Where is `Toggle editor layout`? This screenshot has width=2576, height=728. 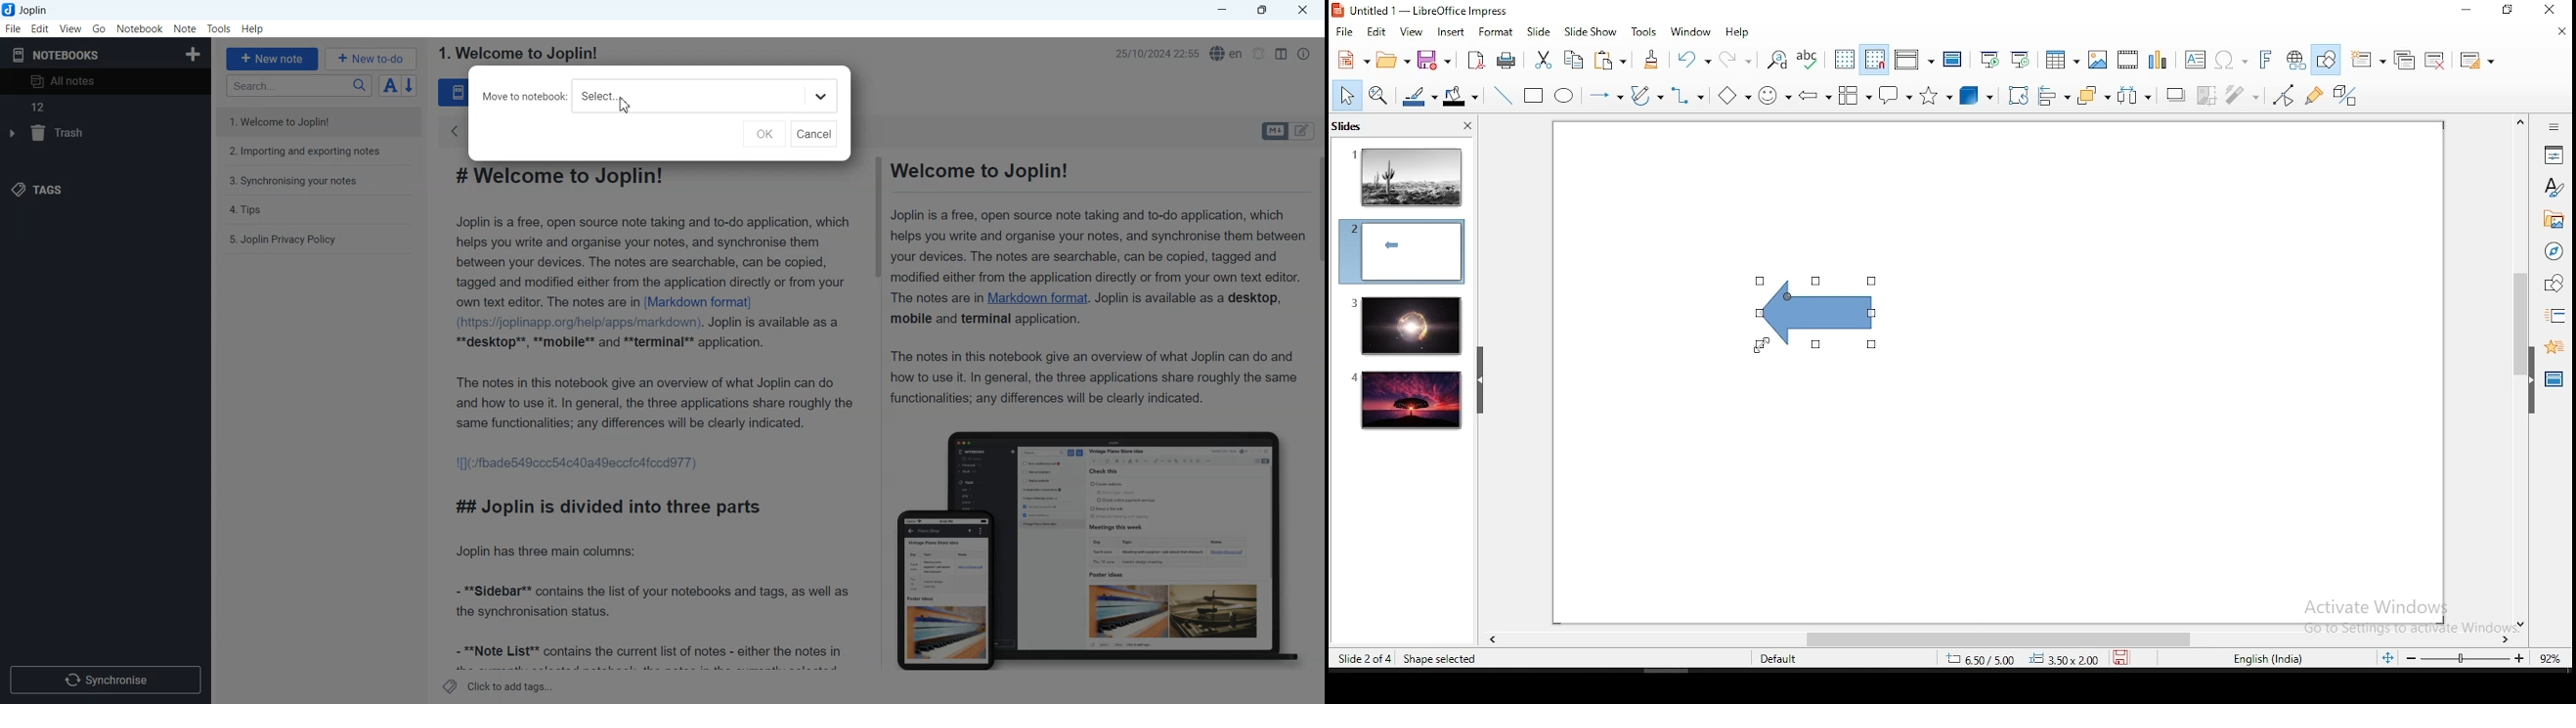 Toggle editor layout is located at coordinates (1281, 54).